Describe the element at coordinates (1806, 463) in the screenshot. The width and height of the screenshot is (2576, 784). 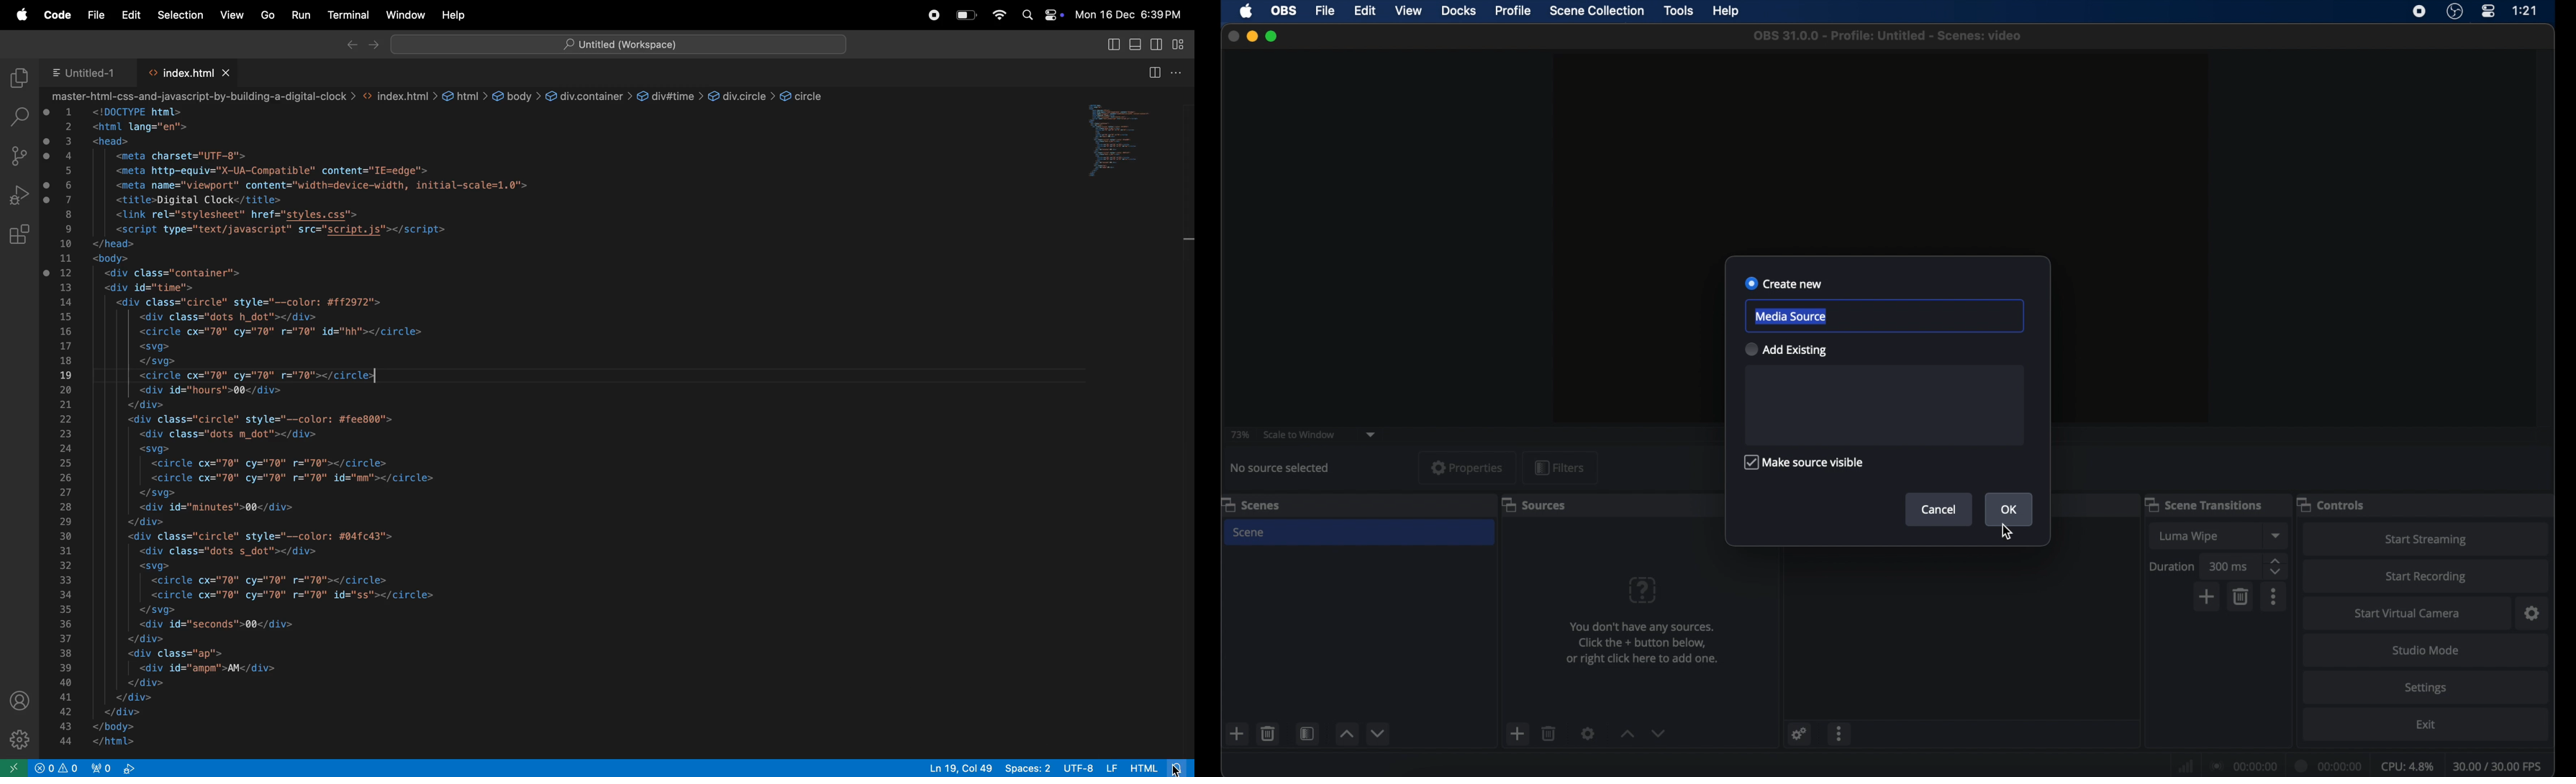
I see `make source visible` at that location.